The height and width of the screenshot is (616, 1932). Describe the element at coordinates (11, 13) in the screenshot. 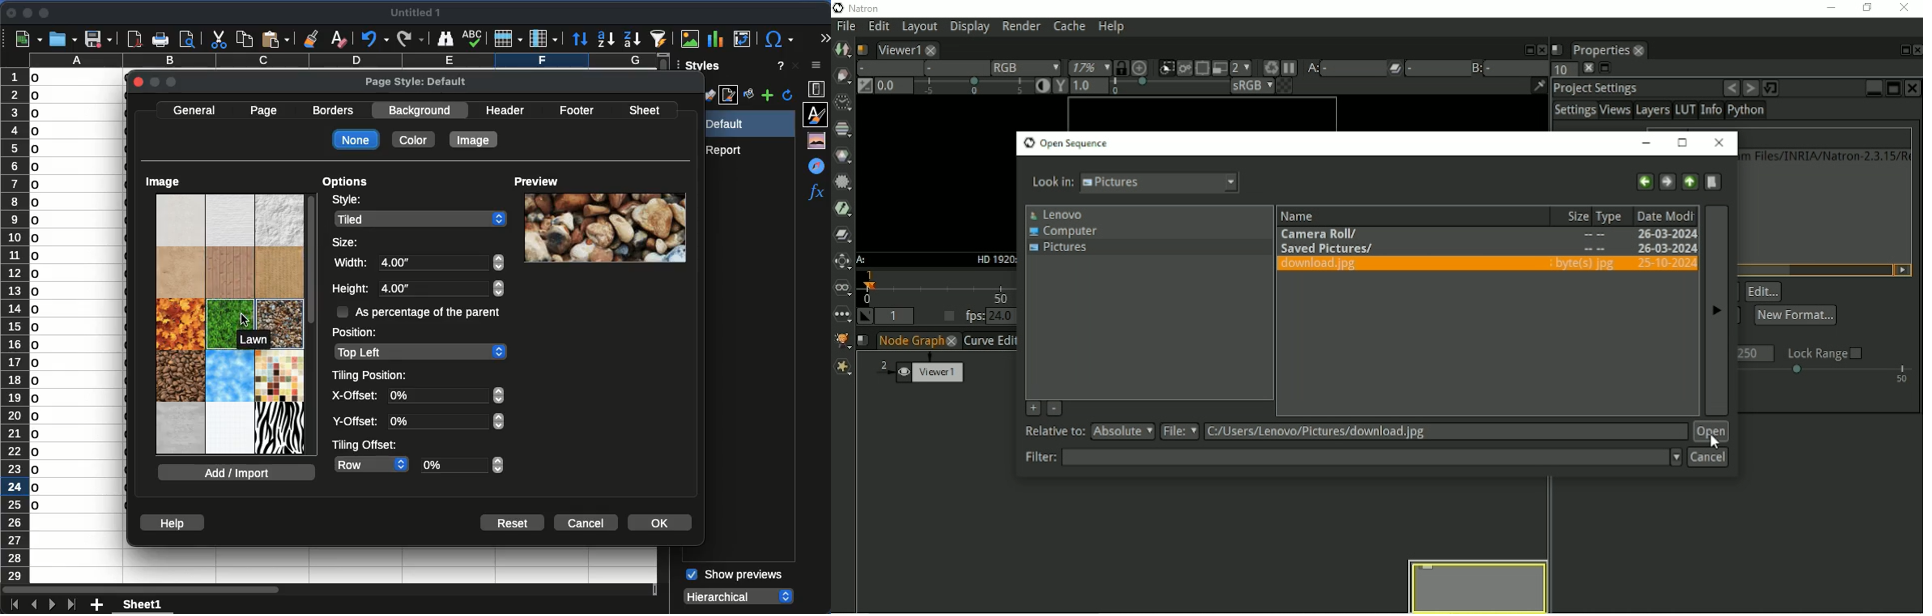

I see `close` at that location.